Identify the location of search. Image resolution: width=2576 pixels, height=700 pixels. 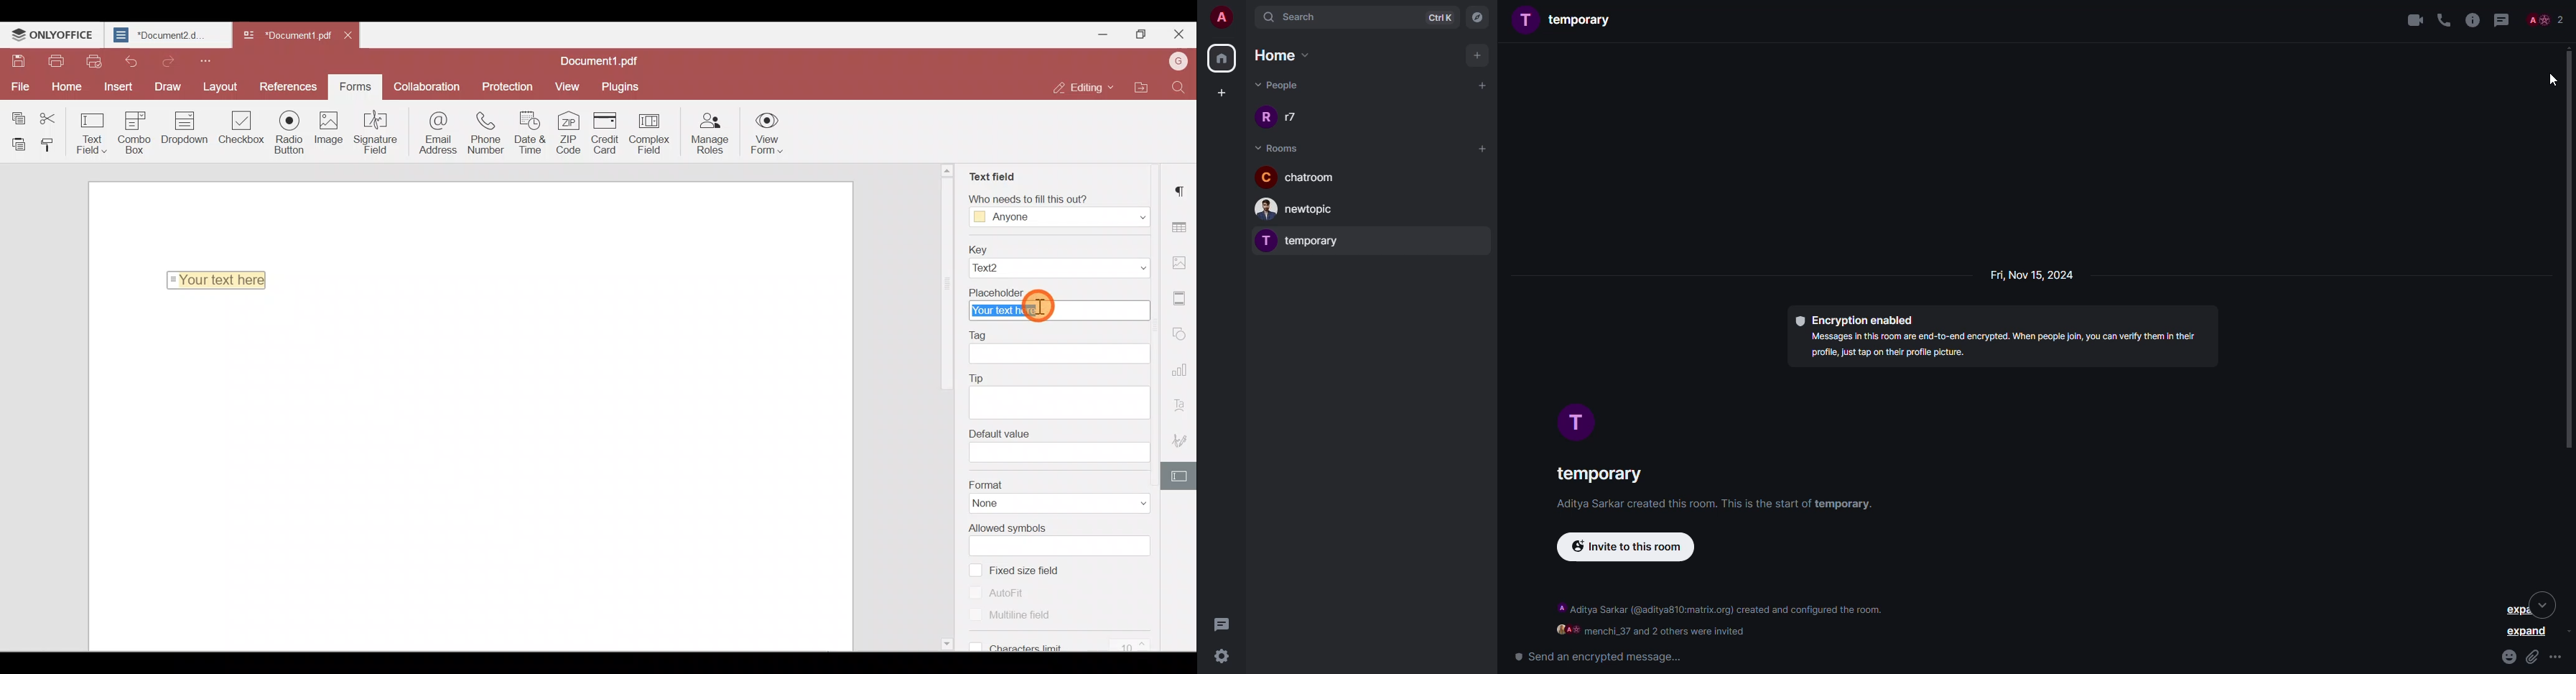
(1302, 17).